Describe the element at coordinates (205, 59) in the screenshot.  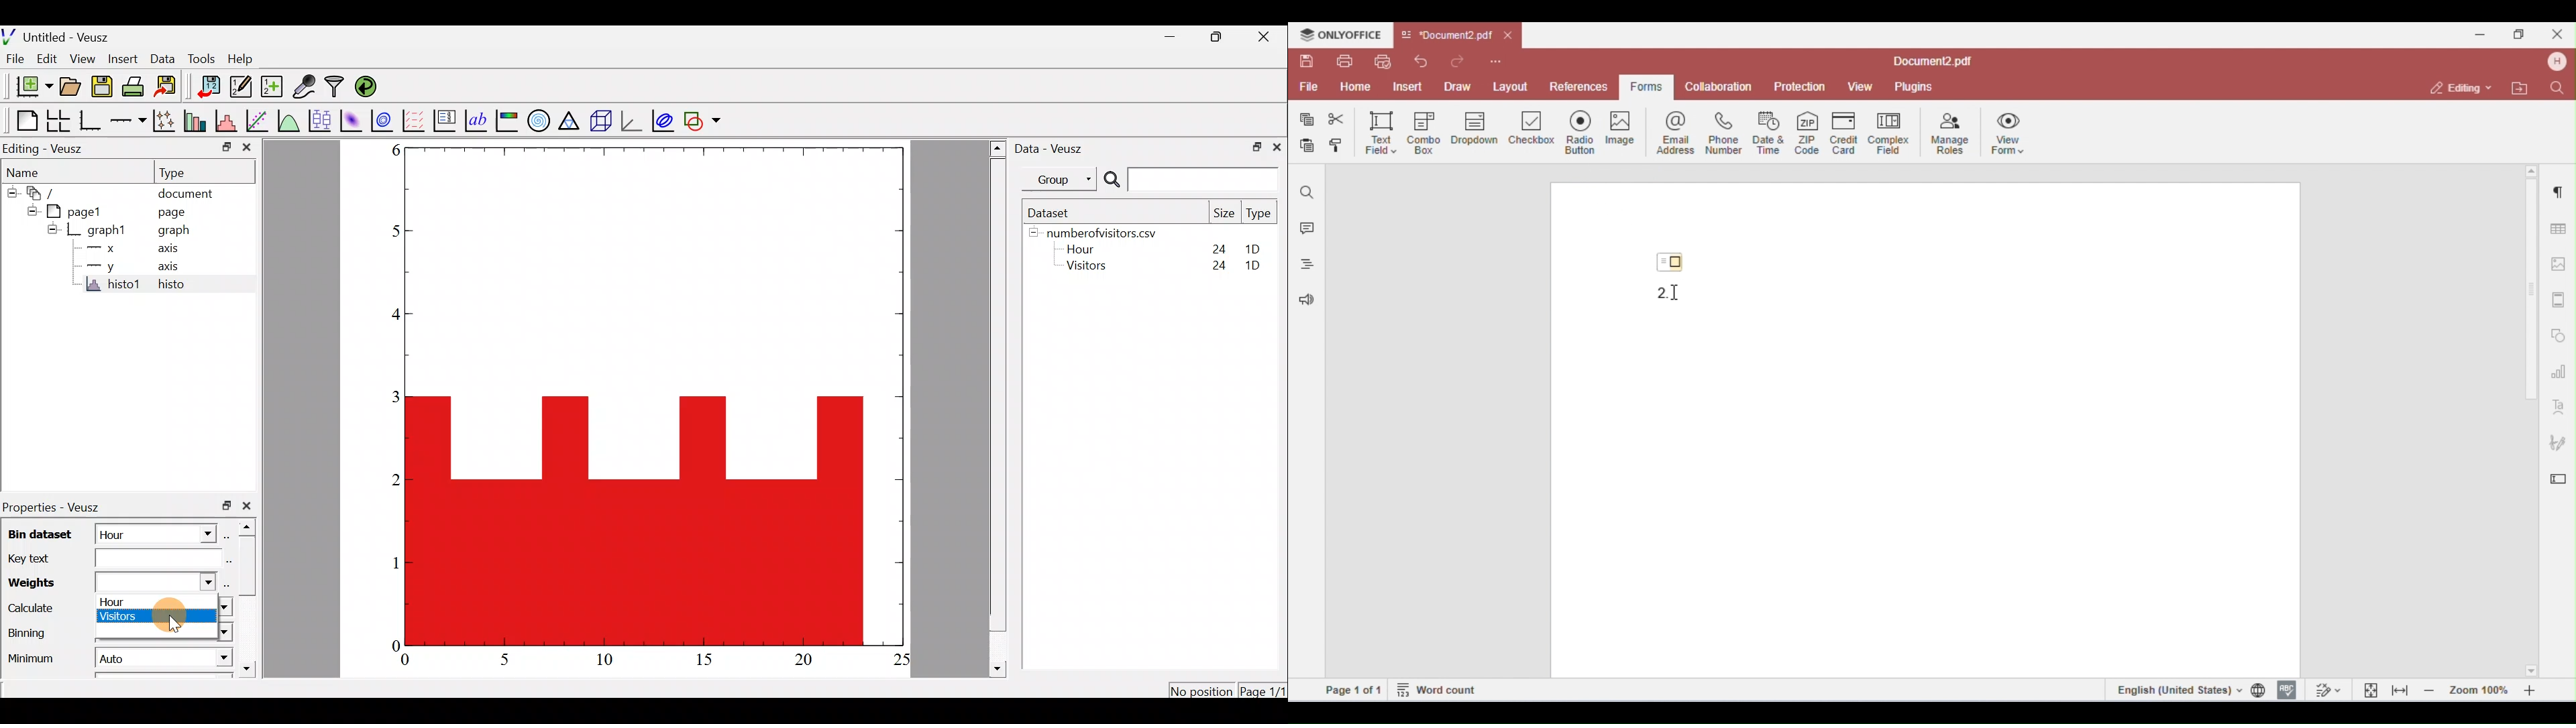
I see `Tools` at that location.